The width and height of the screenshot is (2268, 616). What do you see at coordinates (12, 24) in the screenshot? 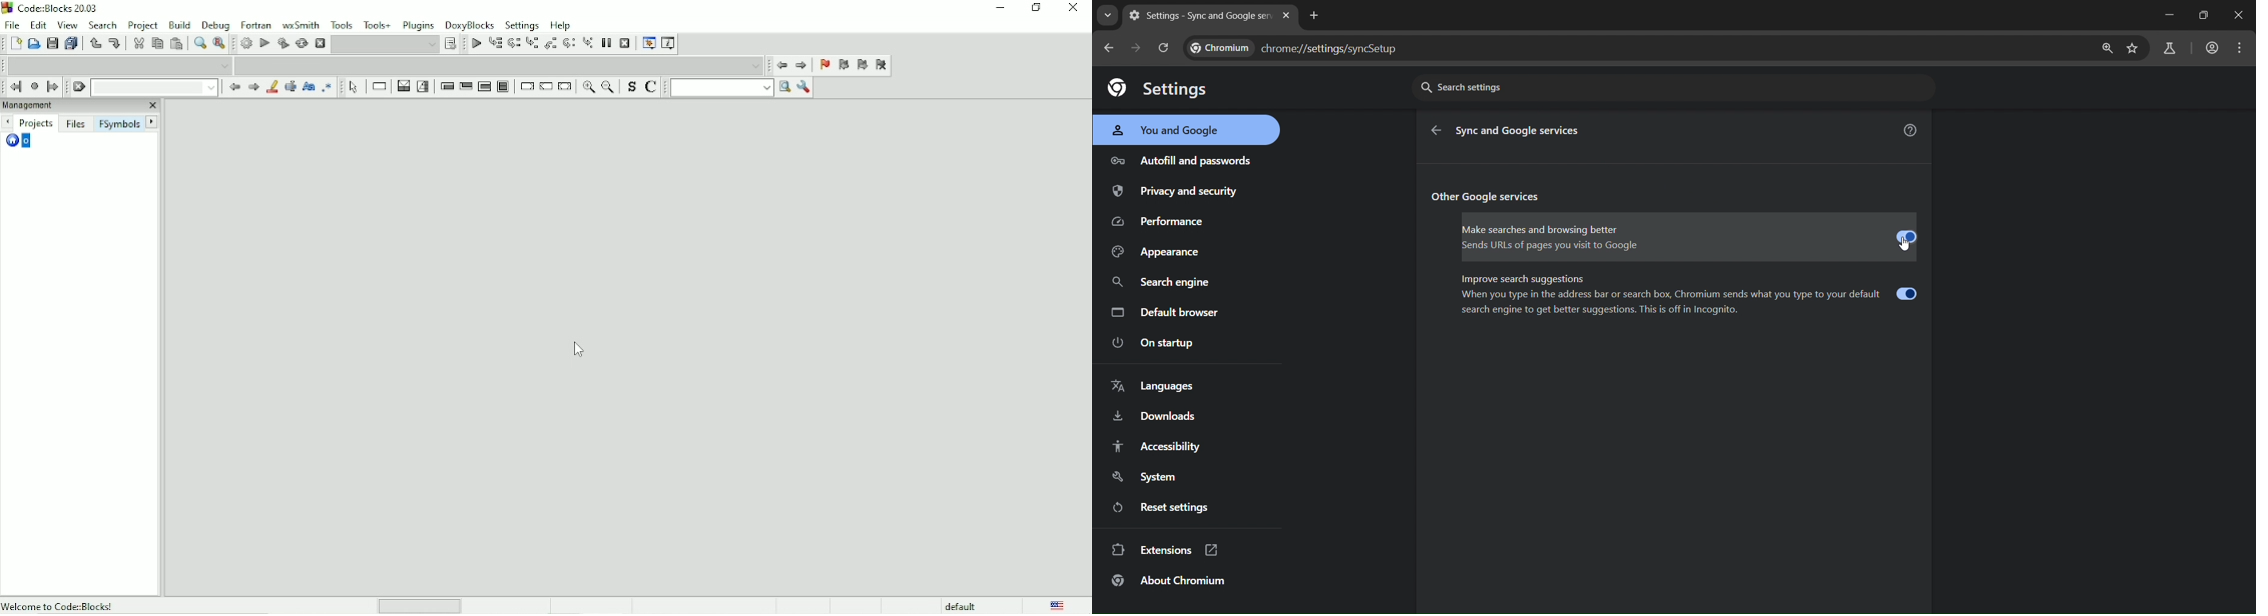
I see `File` at bounding box center [12, 24].